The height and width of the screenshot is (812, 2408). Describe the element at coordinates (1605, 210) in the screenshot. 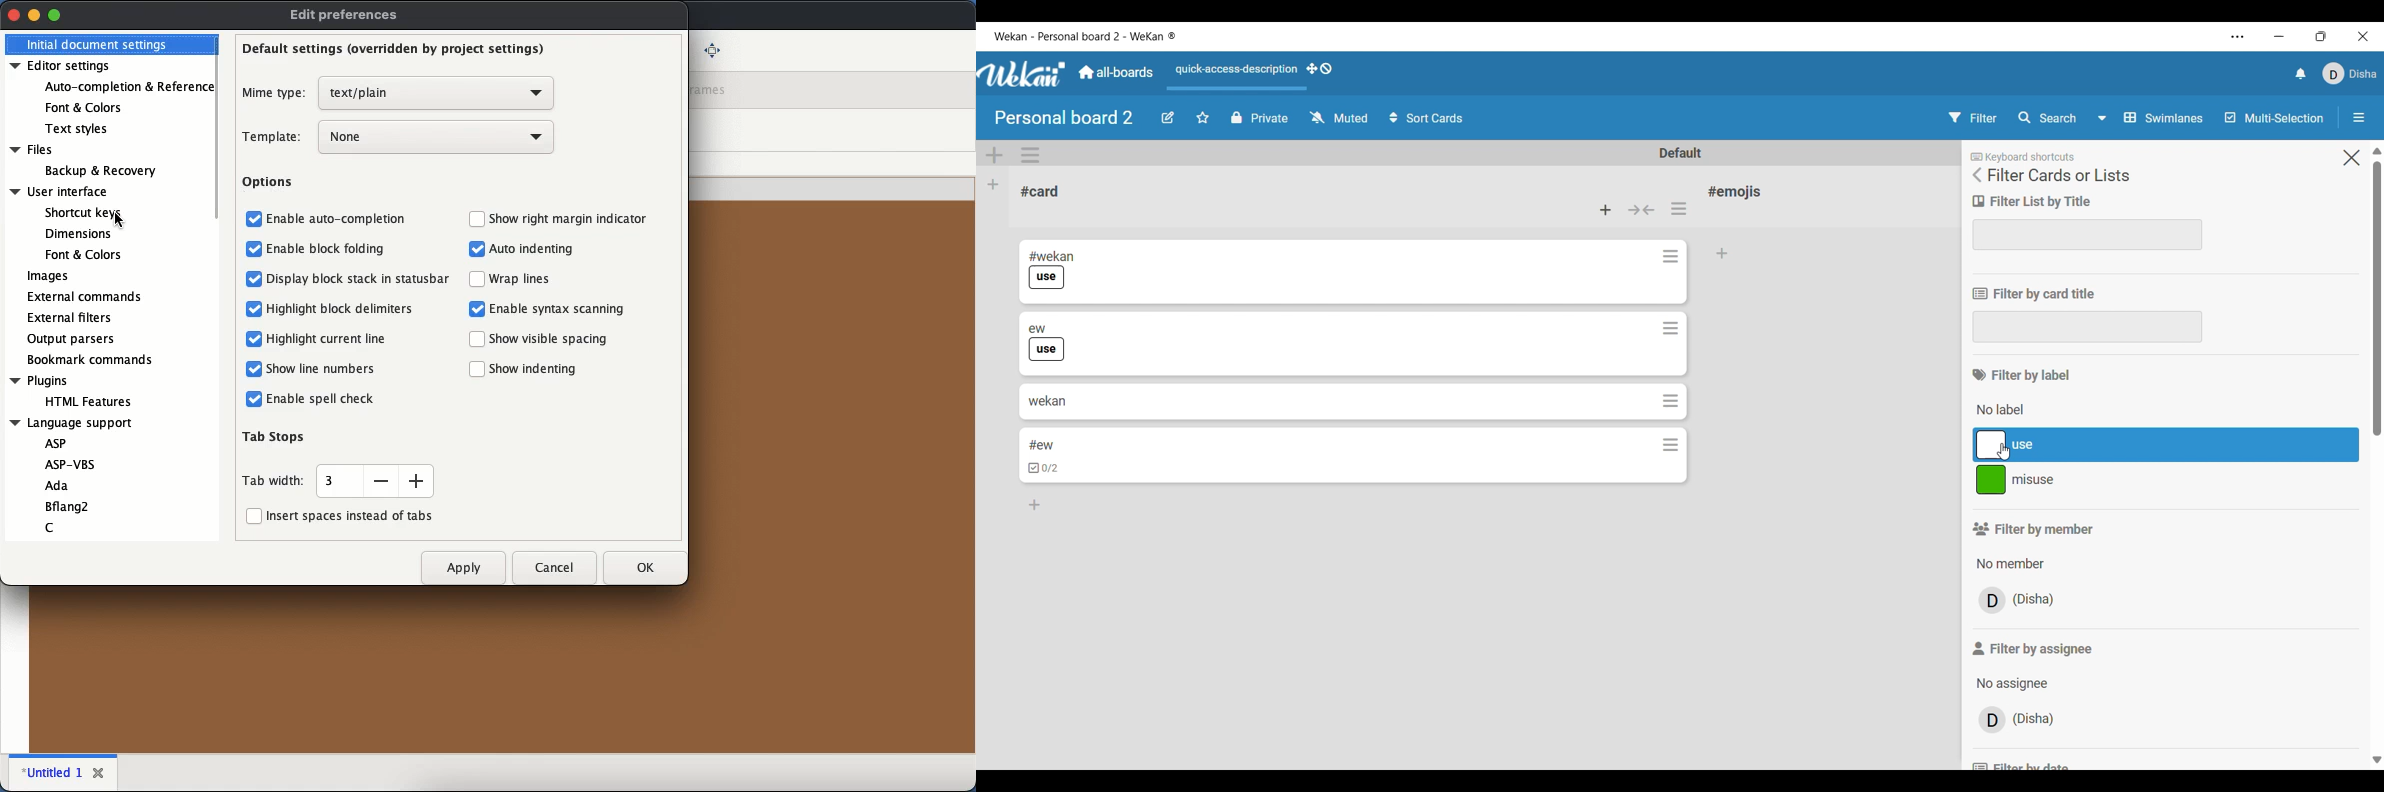

I see `Add card to top of list` at that location.